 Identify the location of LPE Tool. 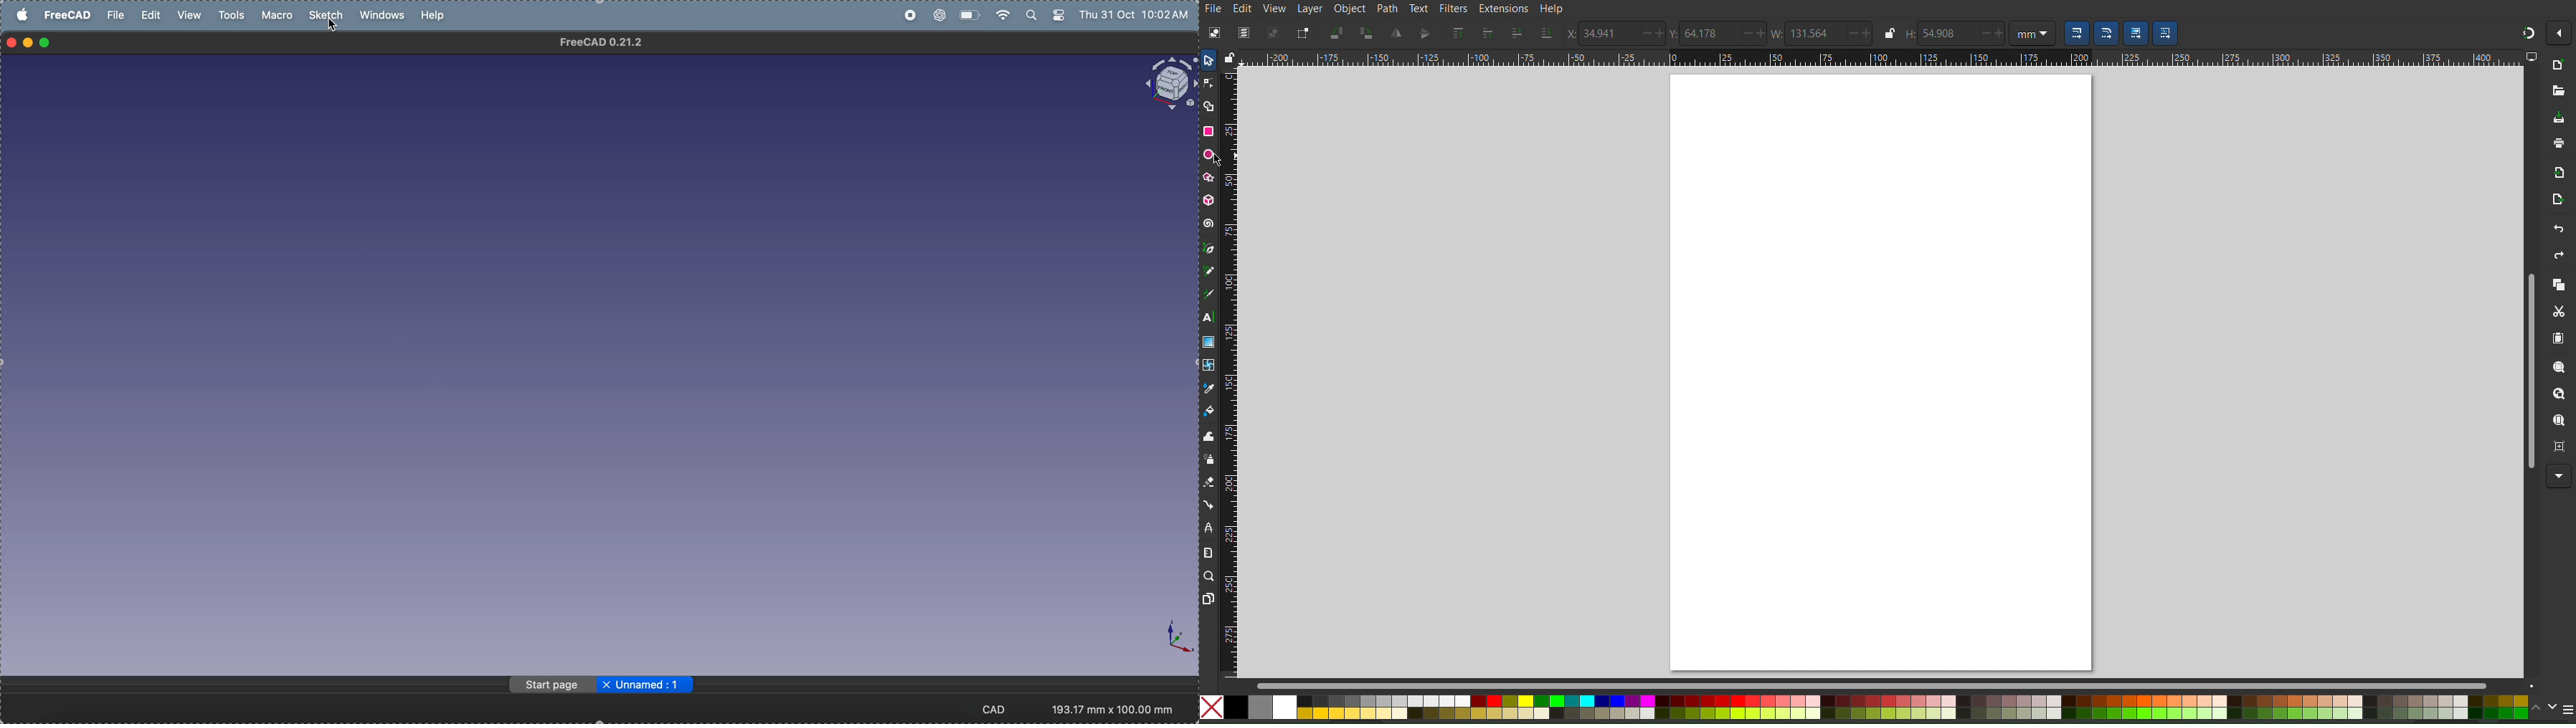
(1208, 528).